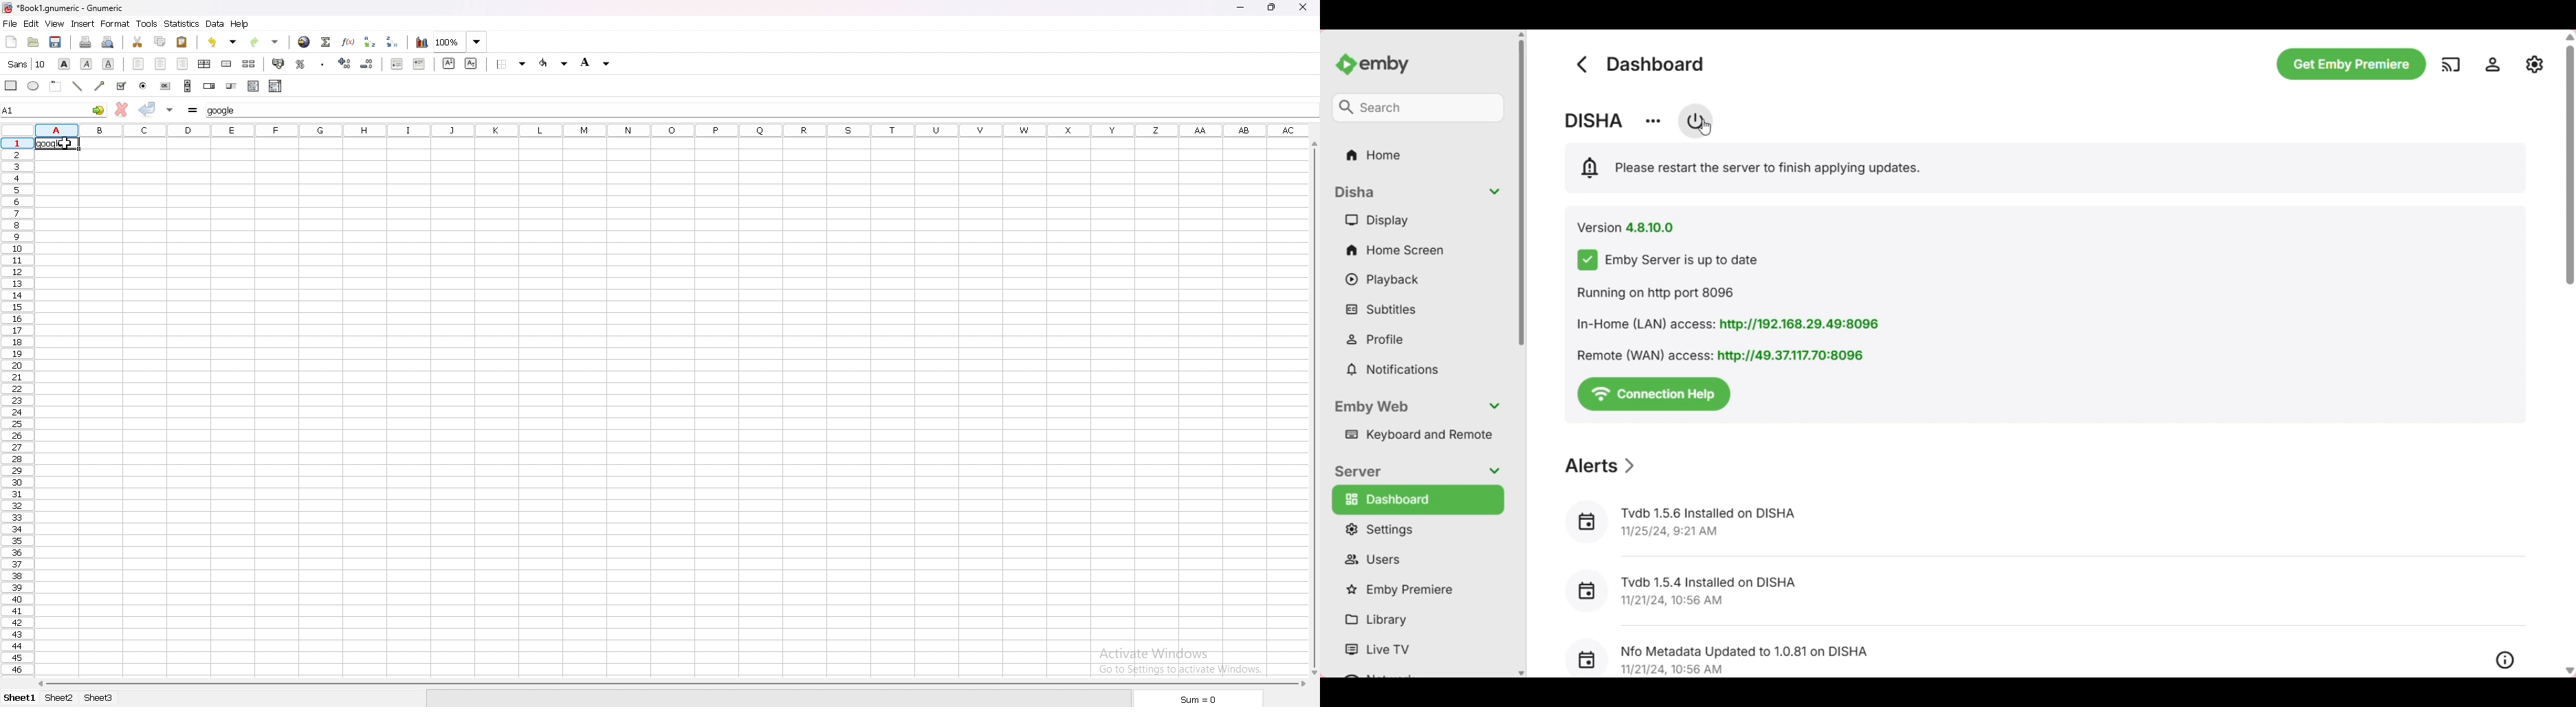 The height and width of the screenshot is (728, 2576). What do you see at coordinates (2493, 64) in the screenshot?
I see `Settings` at bounding box center [2493, 64].